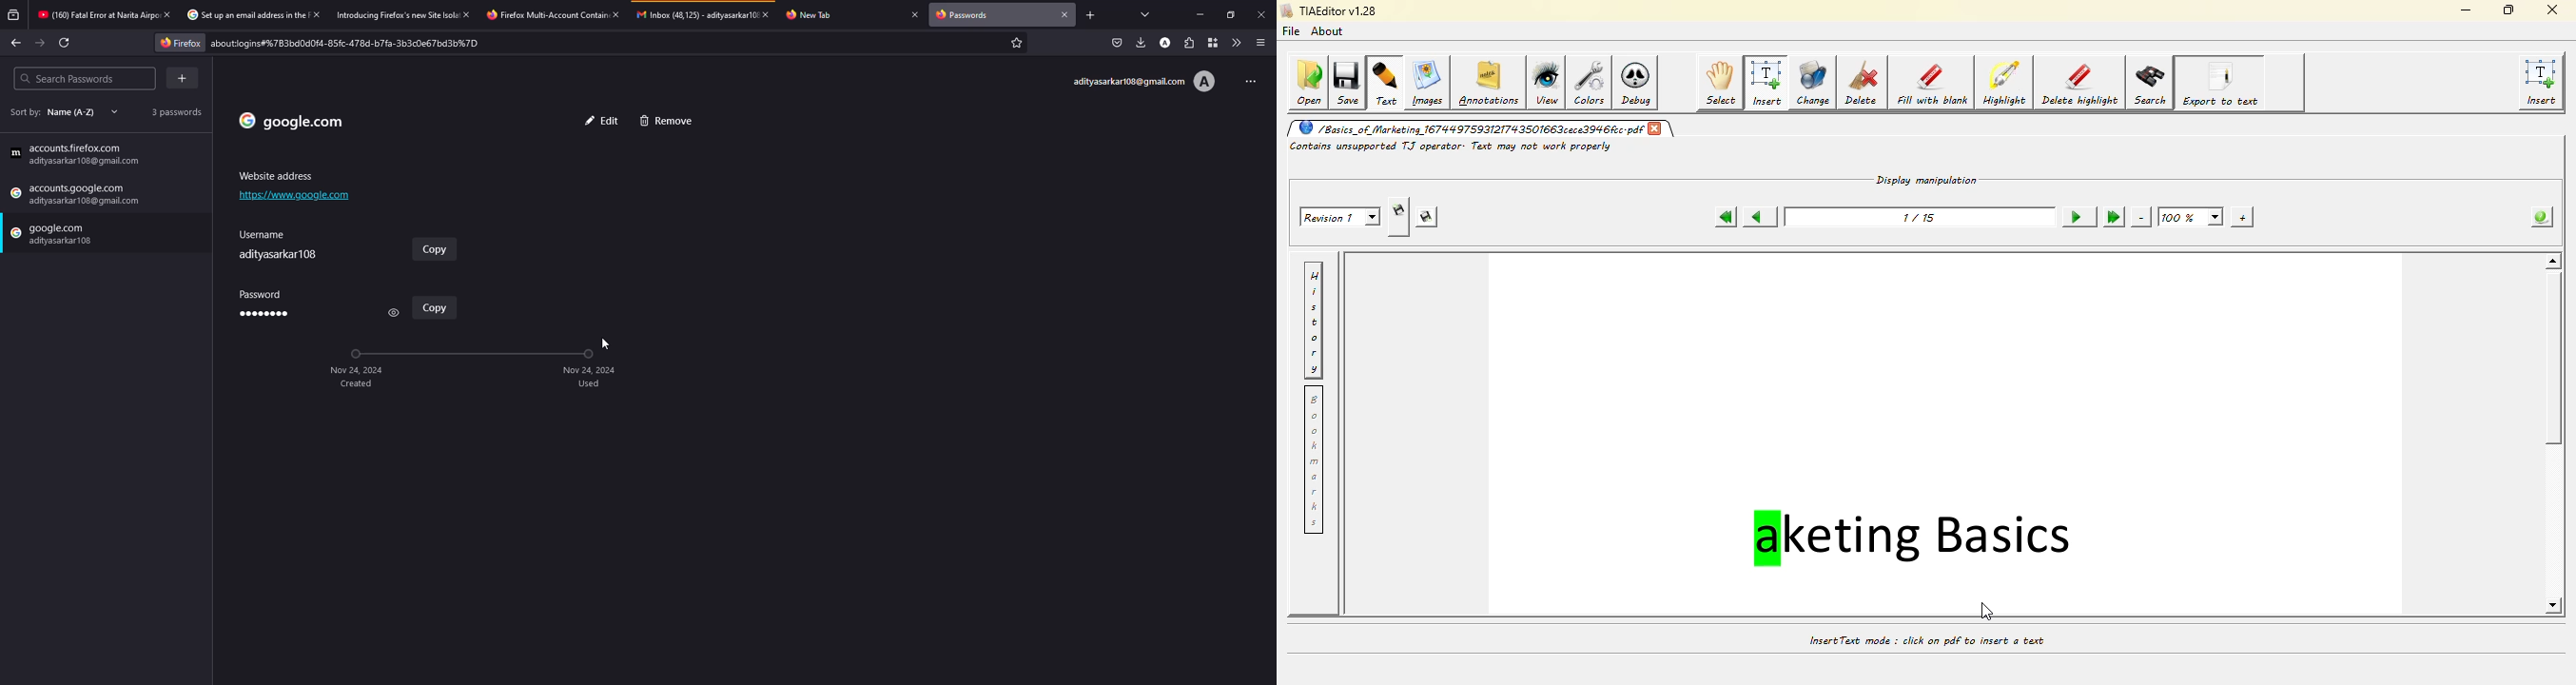 This screenshot has height=700, width=2576. I want to click on tab, so click(816, 14).